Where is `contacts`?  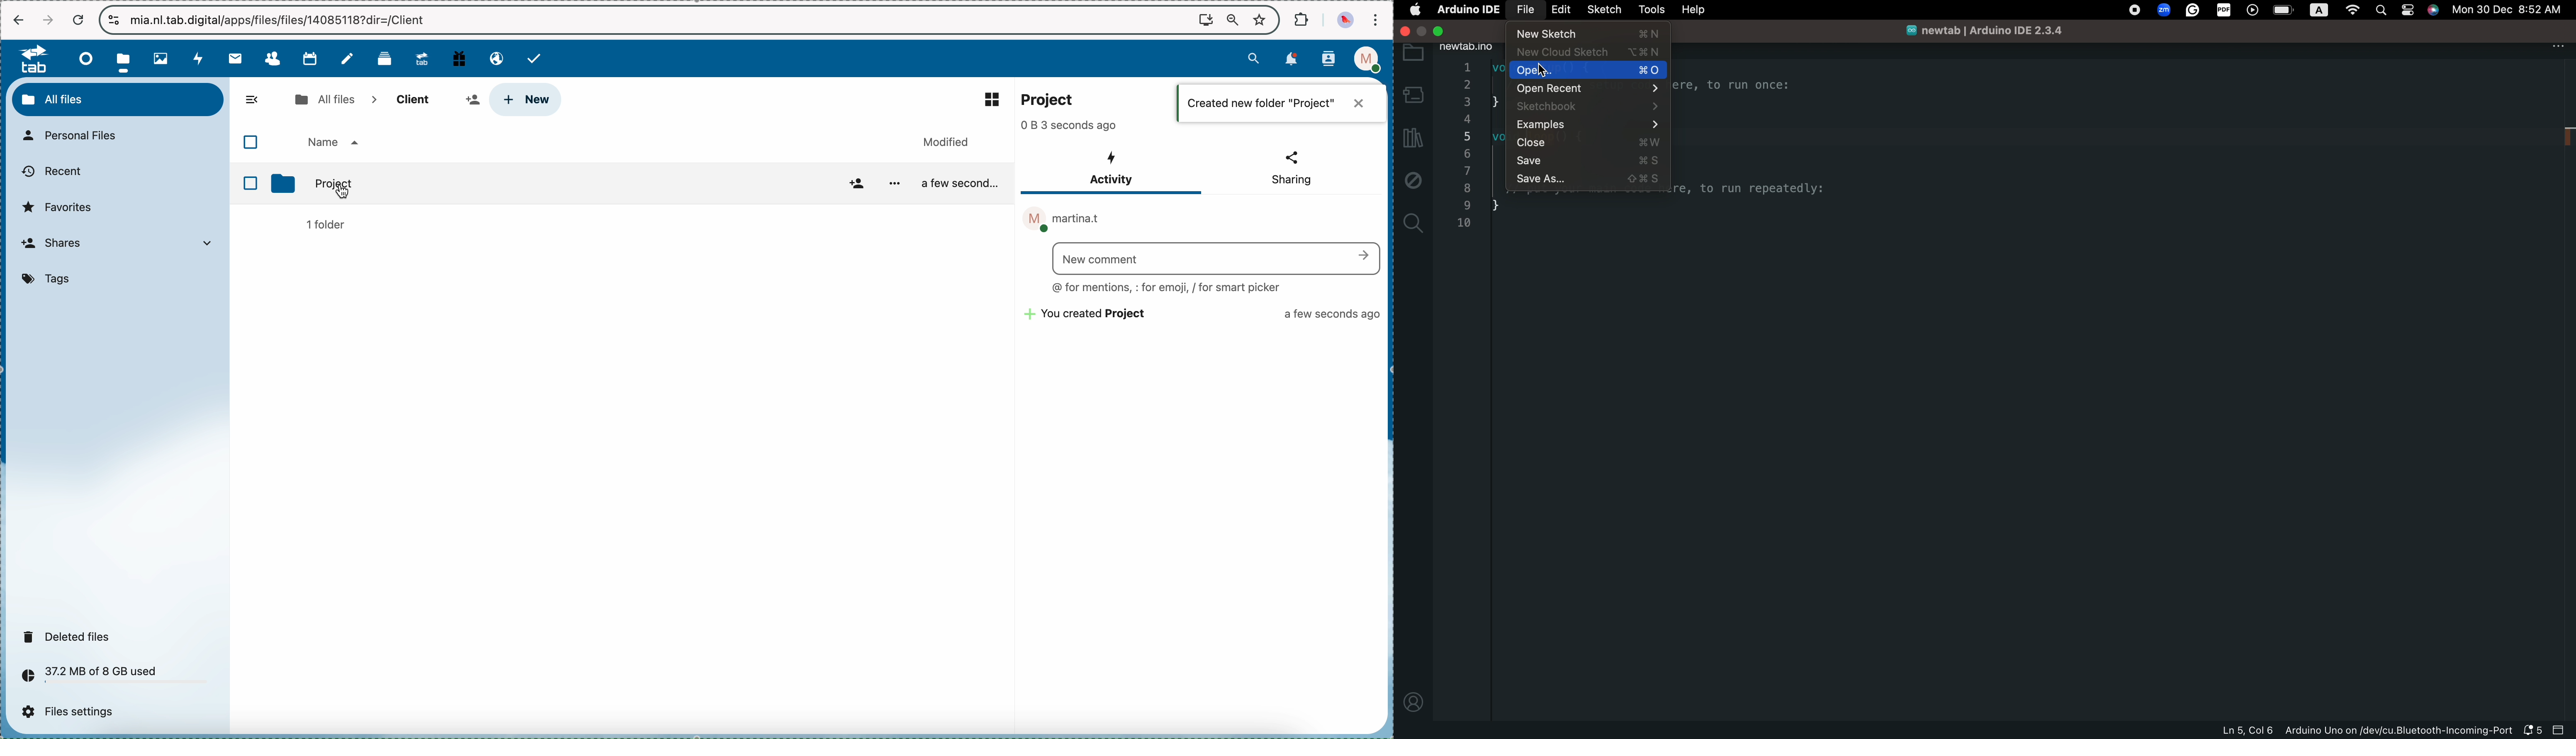 contacts is located at coordinates (1328, 60).